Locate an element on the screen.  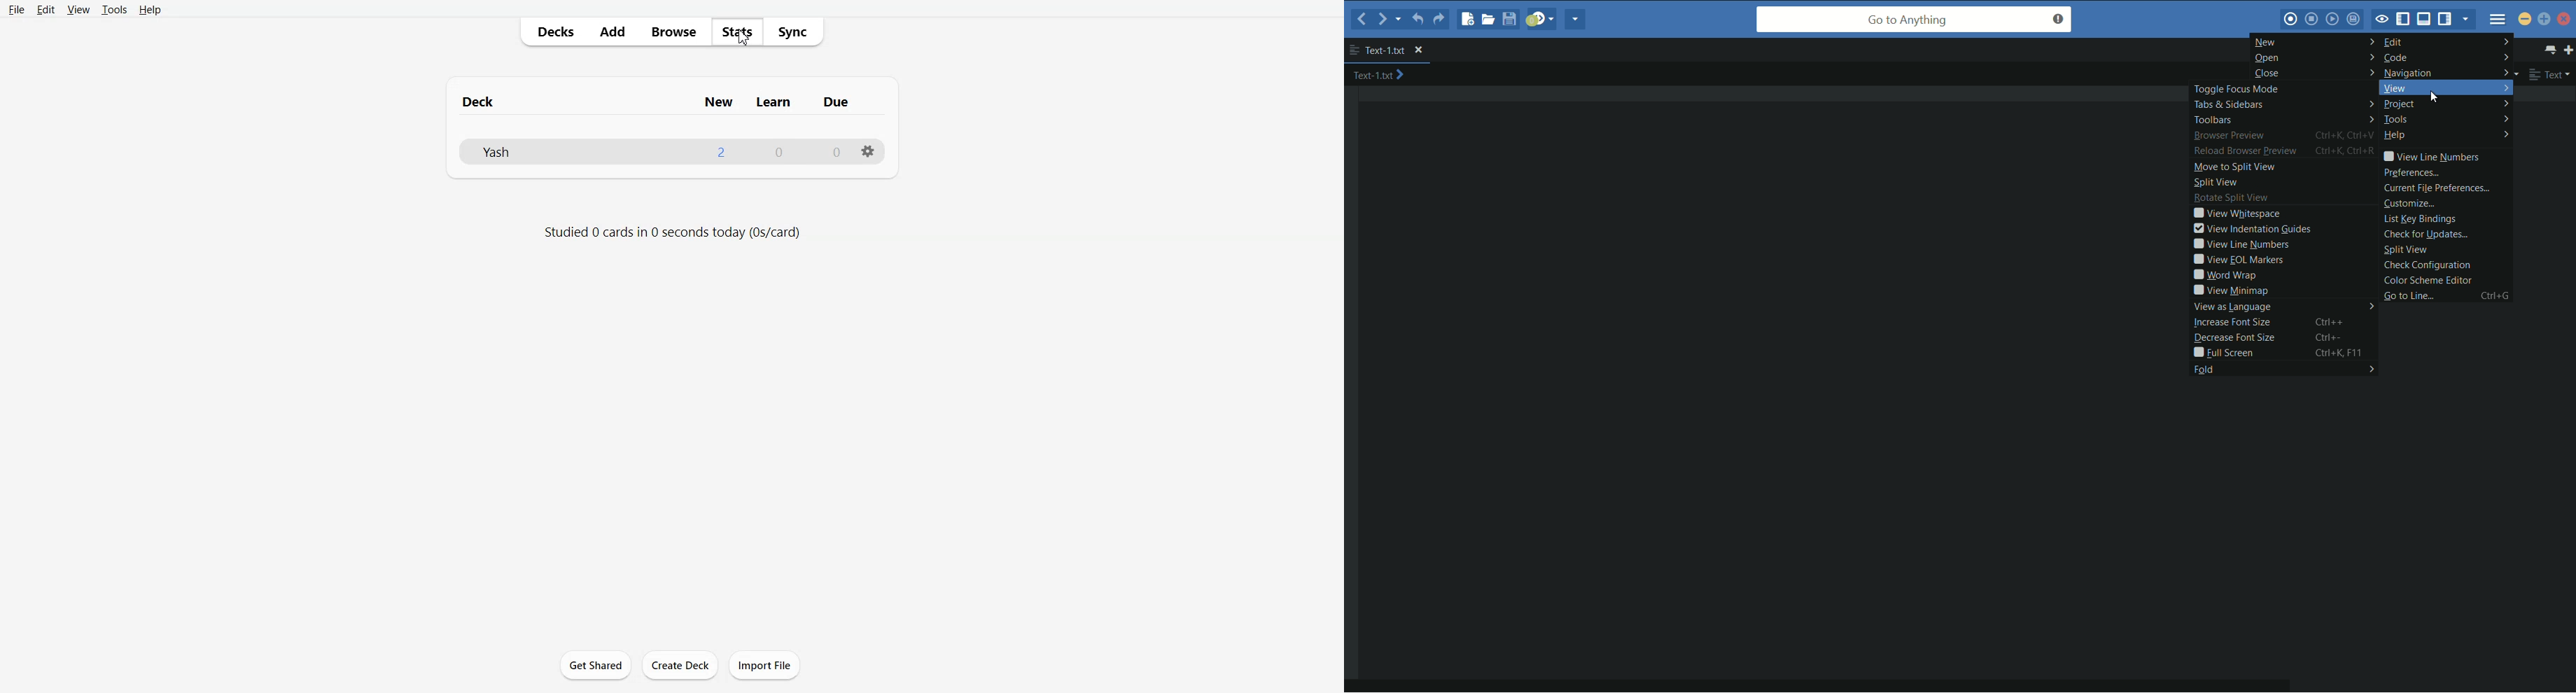
Decks is located at coordinates (550, 32).